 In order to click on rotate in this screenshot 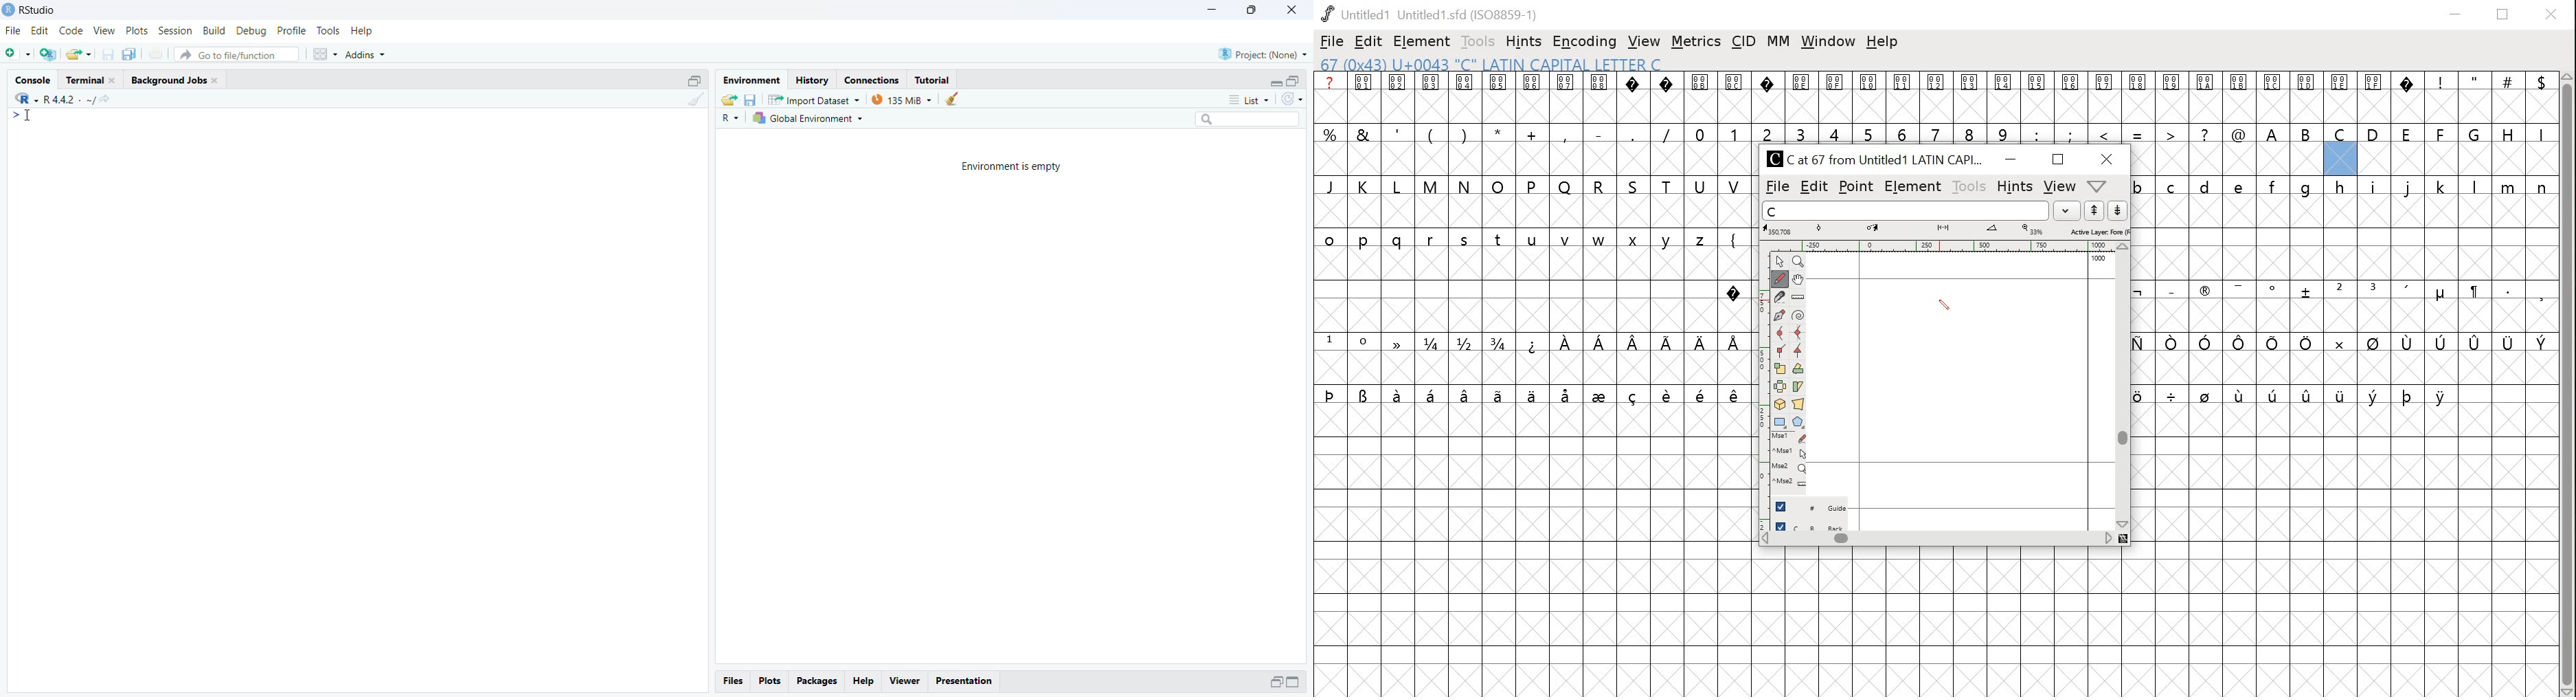, I will do `click(1799, 369)`.